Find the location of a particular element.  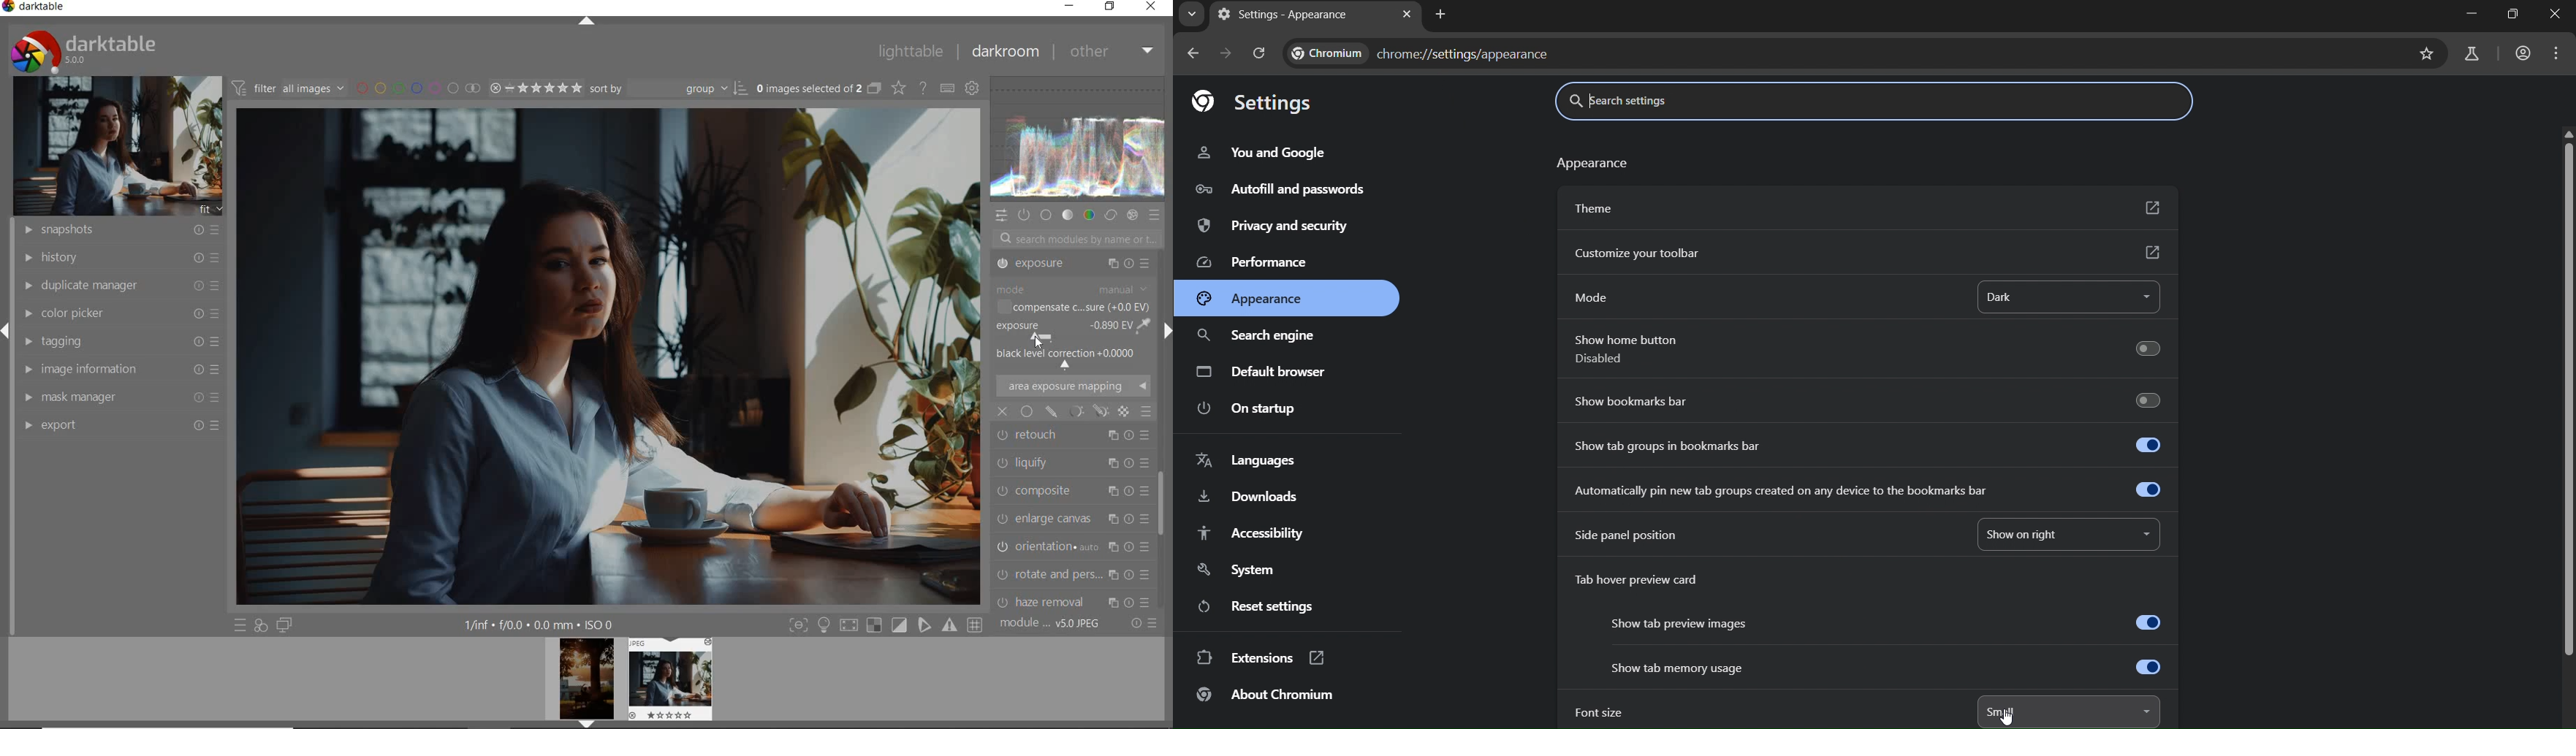

cursor position is located at coordinates (1049, 340).